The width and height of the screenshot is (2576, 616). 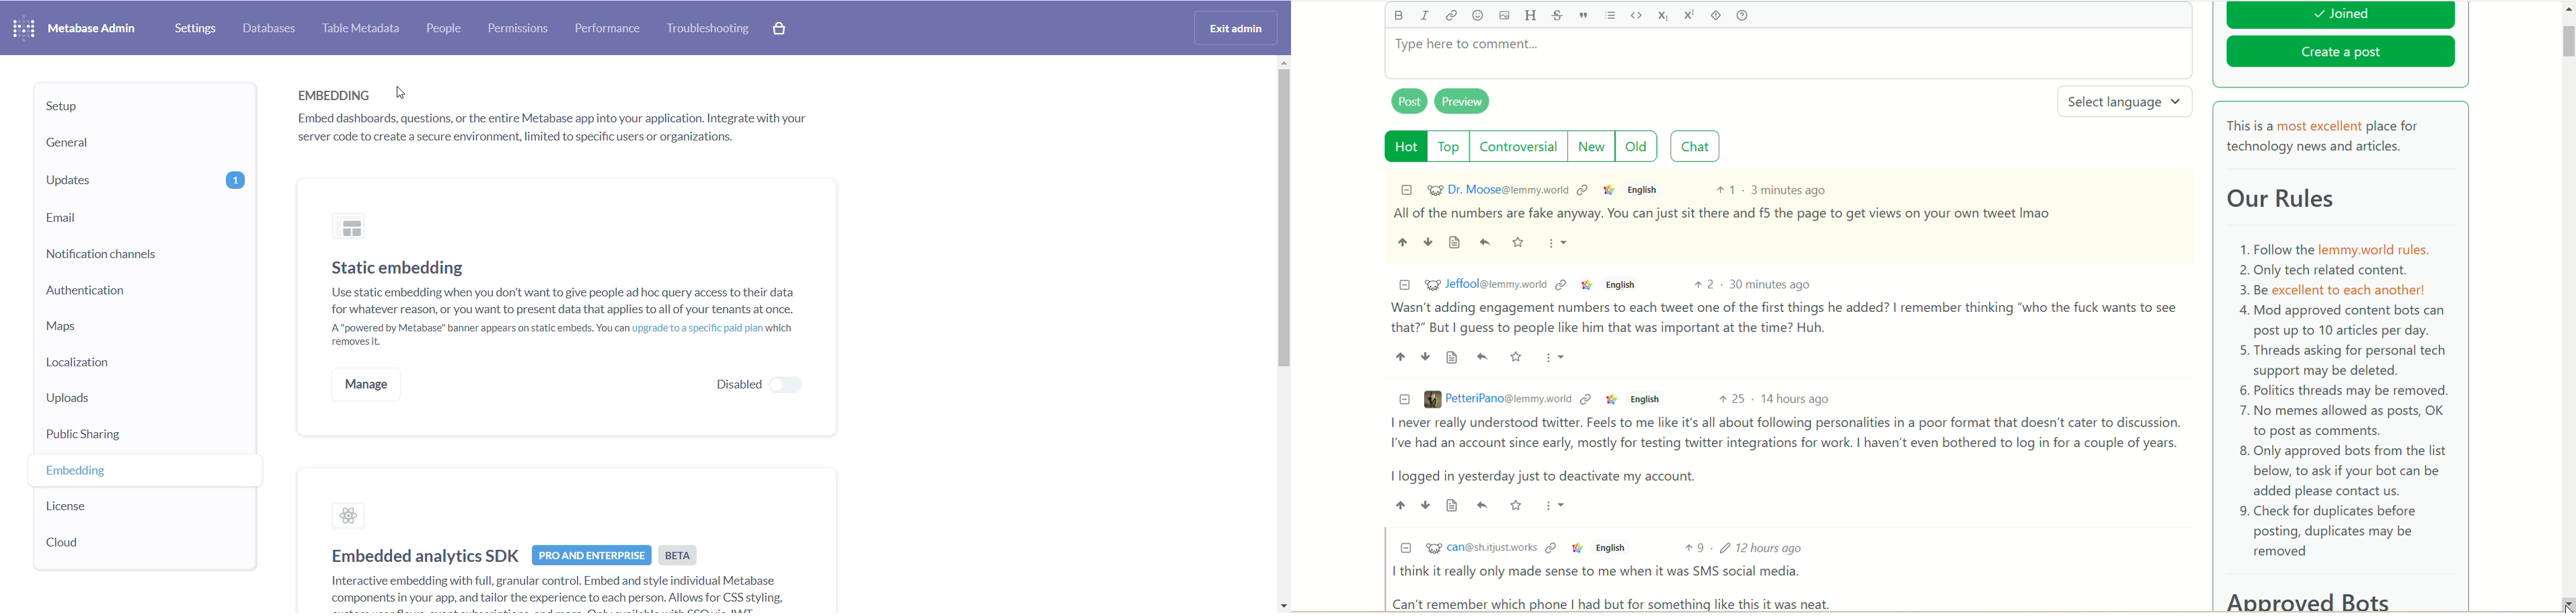 What do you see at coordinates (1229, 27) in the screenshot?
I see `exit admin` at bounding box center [1229, 27].